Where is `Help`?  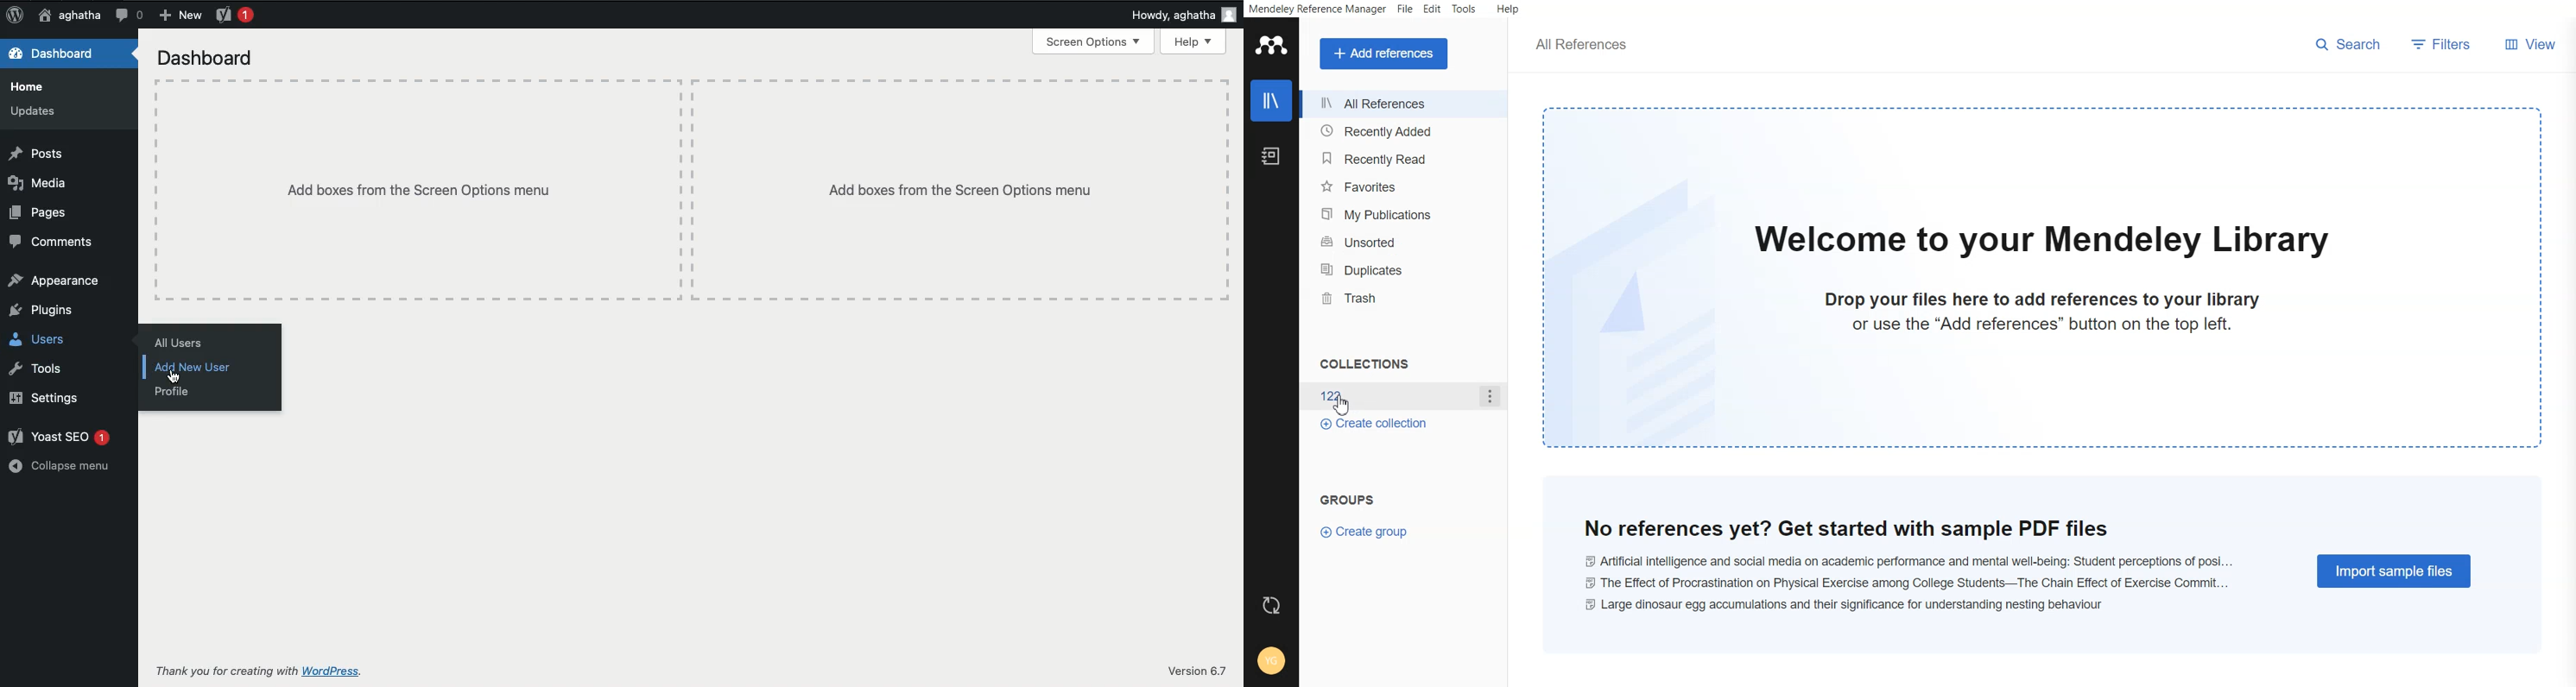
Help is located at coordinates (1508, 8).